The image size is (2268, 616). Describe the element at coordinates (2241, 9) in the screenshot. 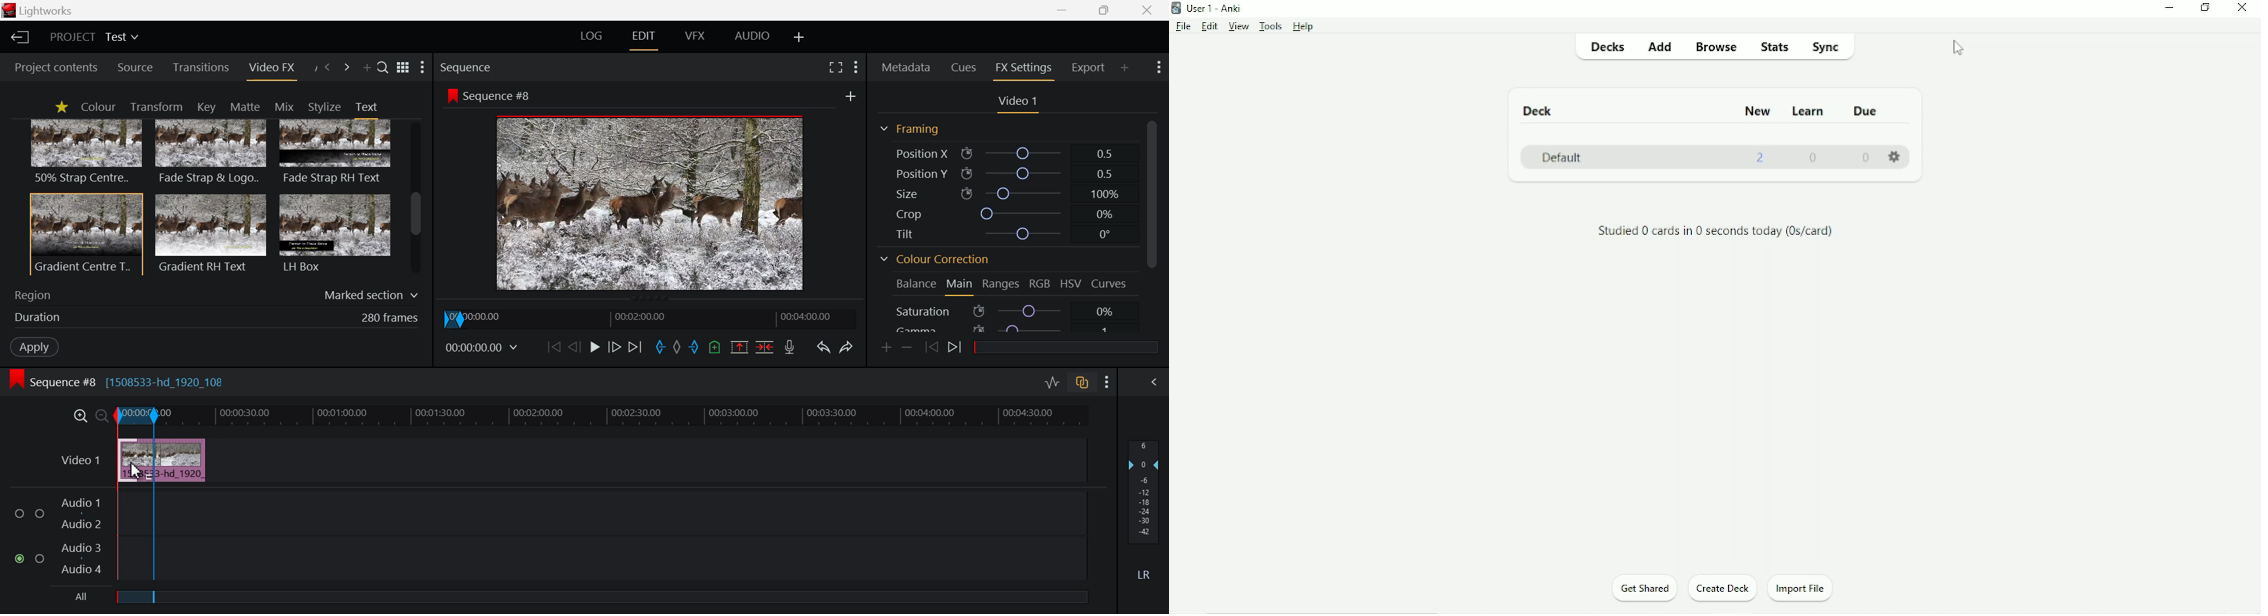

I see `Close` at that location.